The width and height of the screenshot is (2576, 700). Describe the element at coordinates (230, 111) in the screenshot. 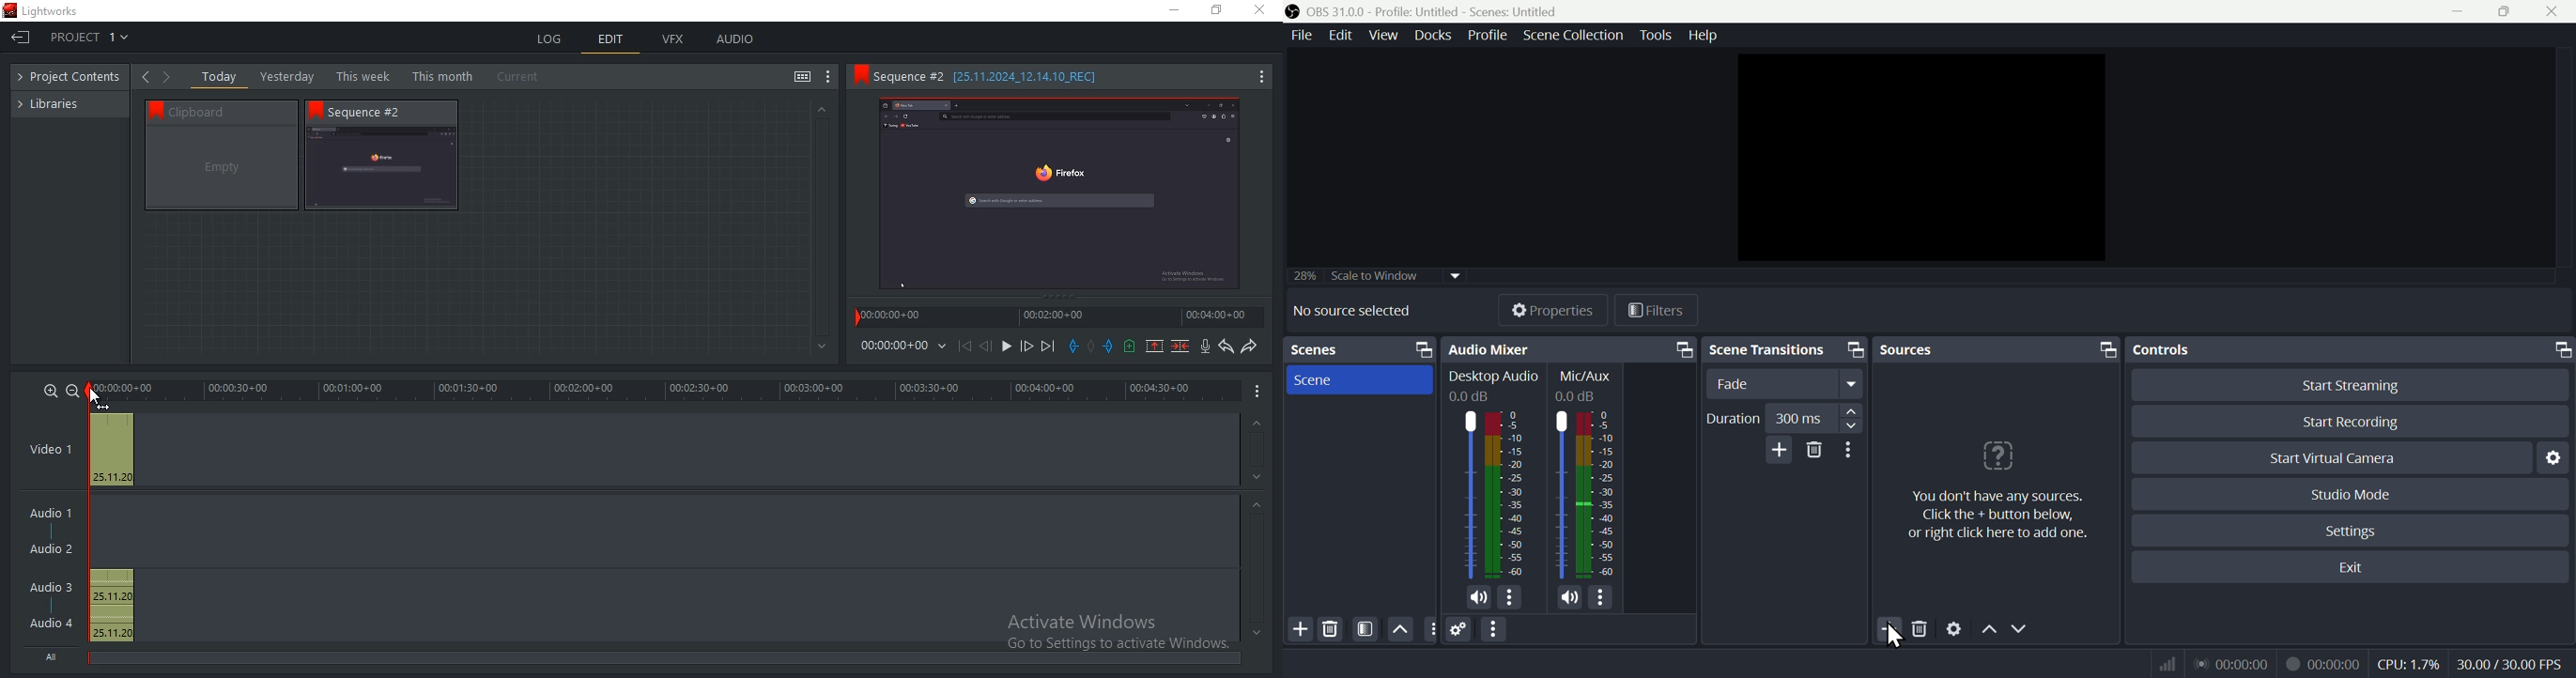

I see `Clipboard` at that location.